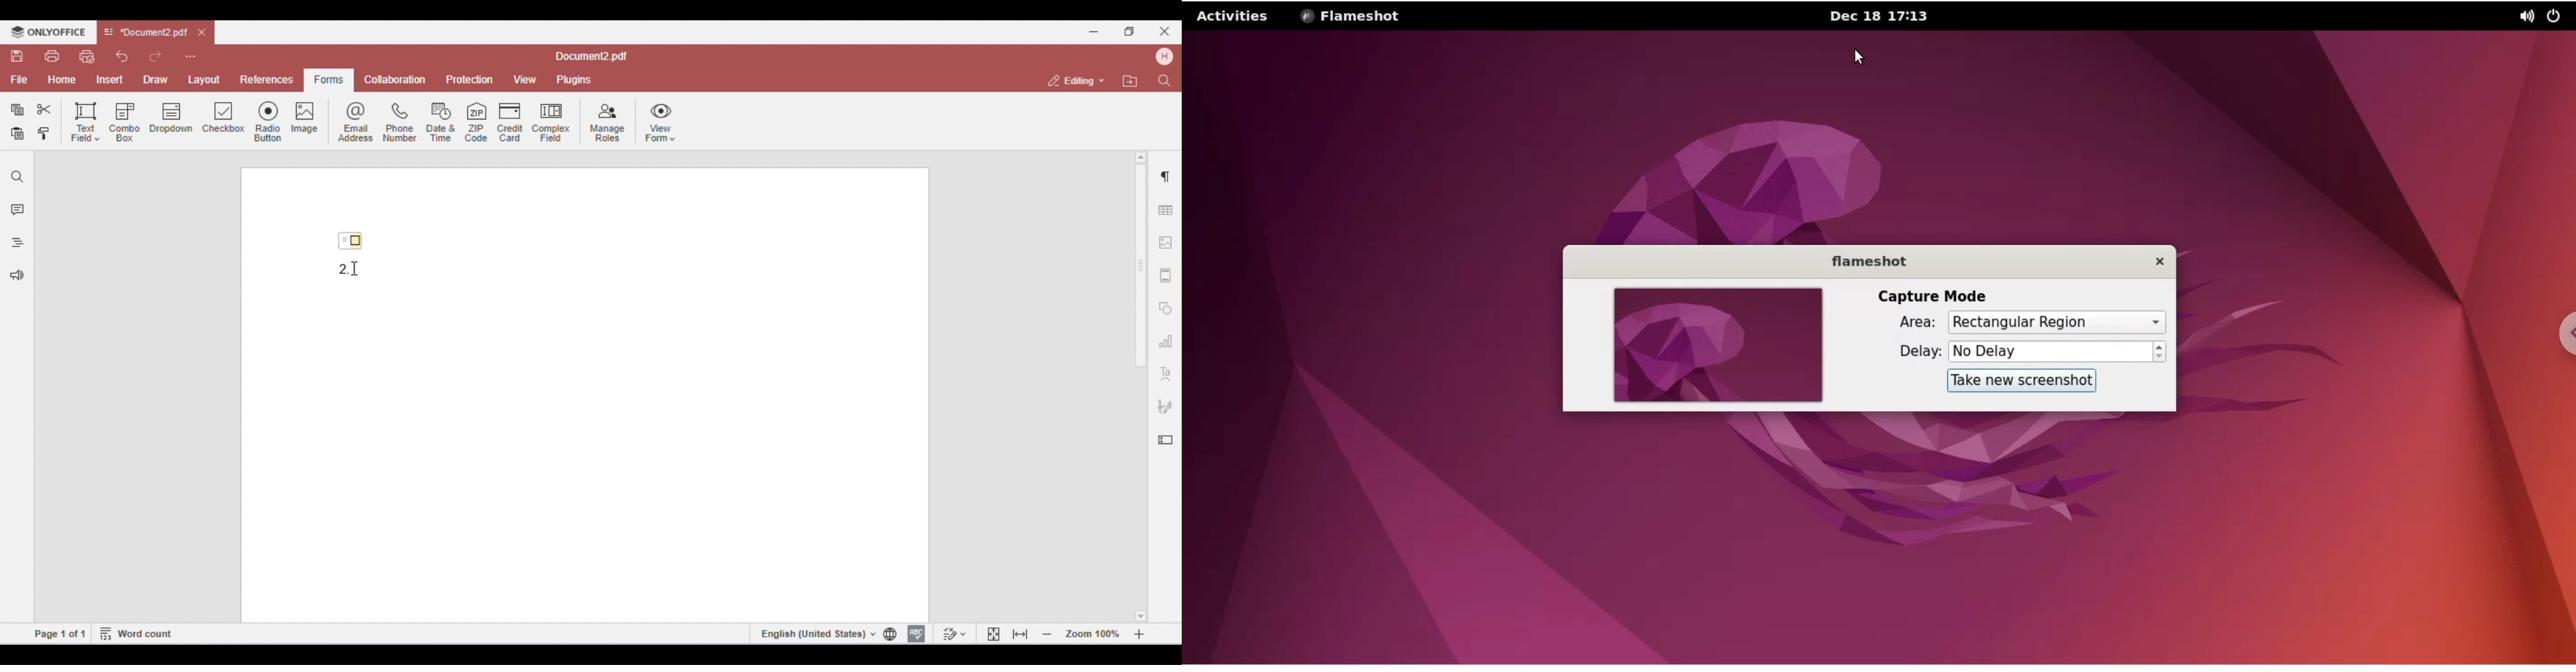 The height and width of the screenshot is (672, 2576). Describe the element at coordinates (1891, 18) in the screenshot. I see `date and time` at that location.